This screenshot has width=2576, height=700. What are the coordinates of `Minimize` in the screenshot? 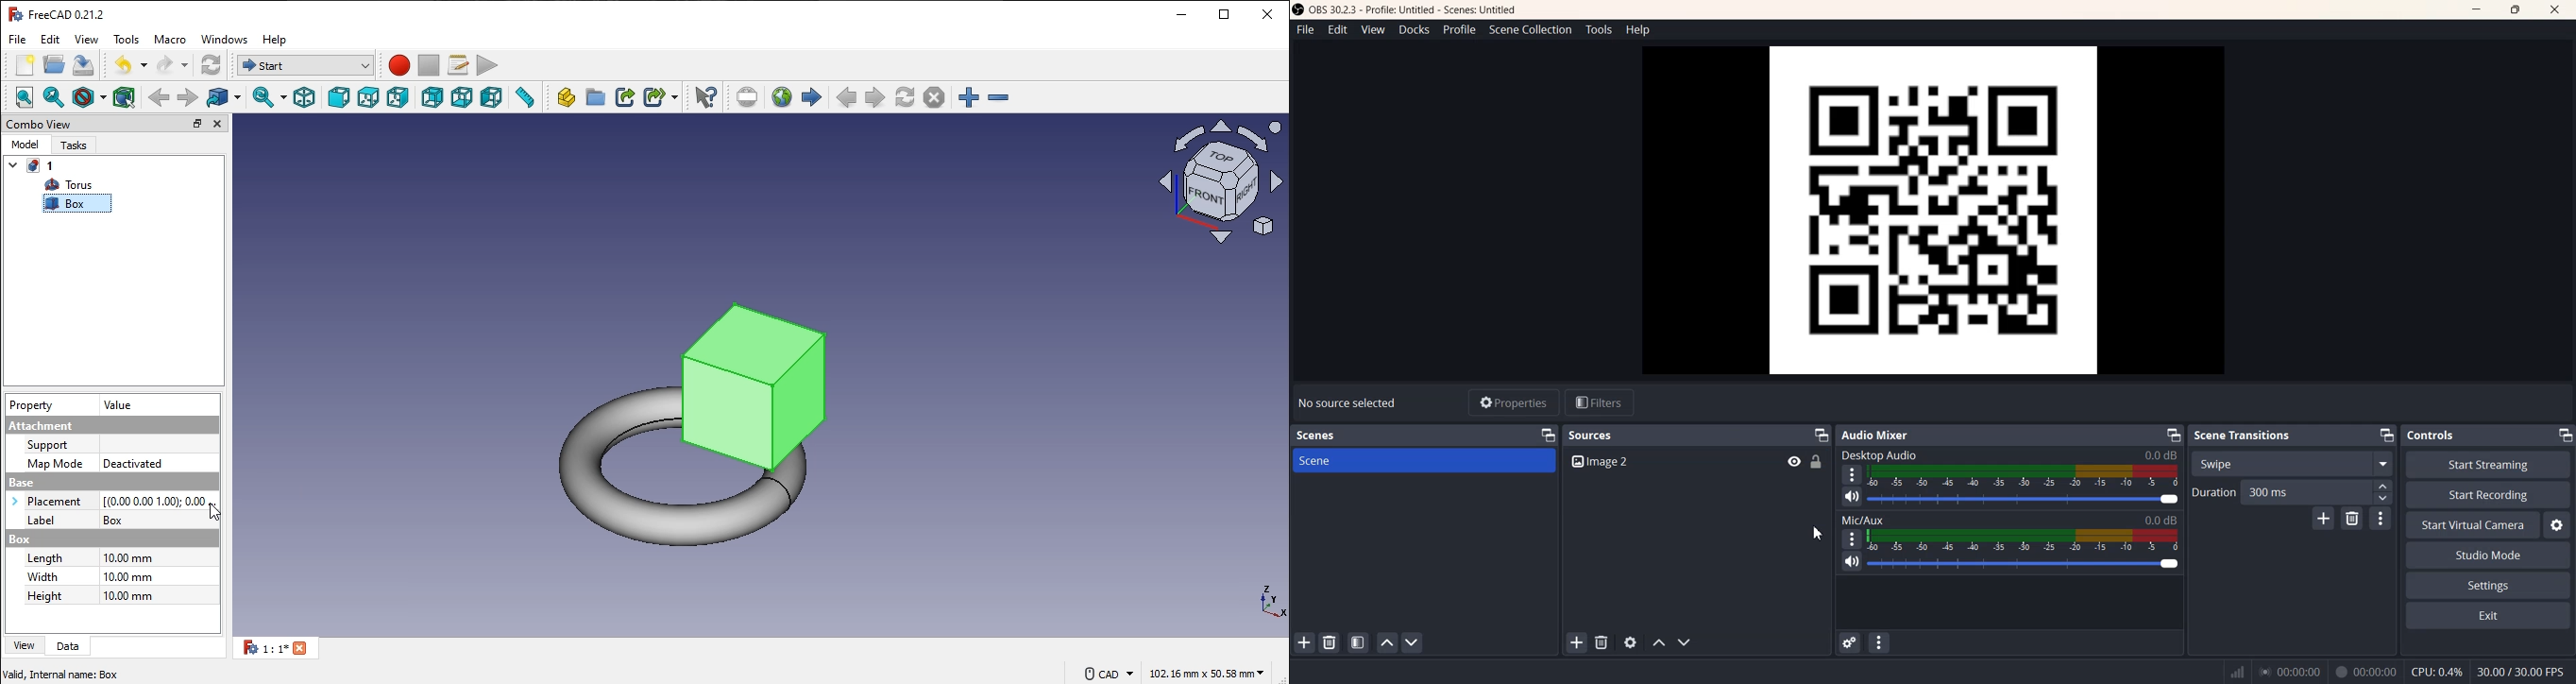 It's located at (2174, 435).